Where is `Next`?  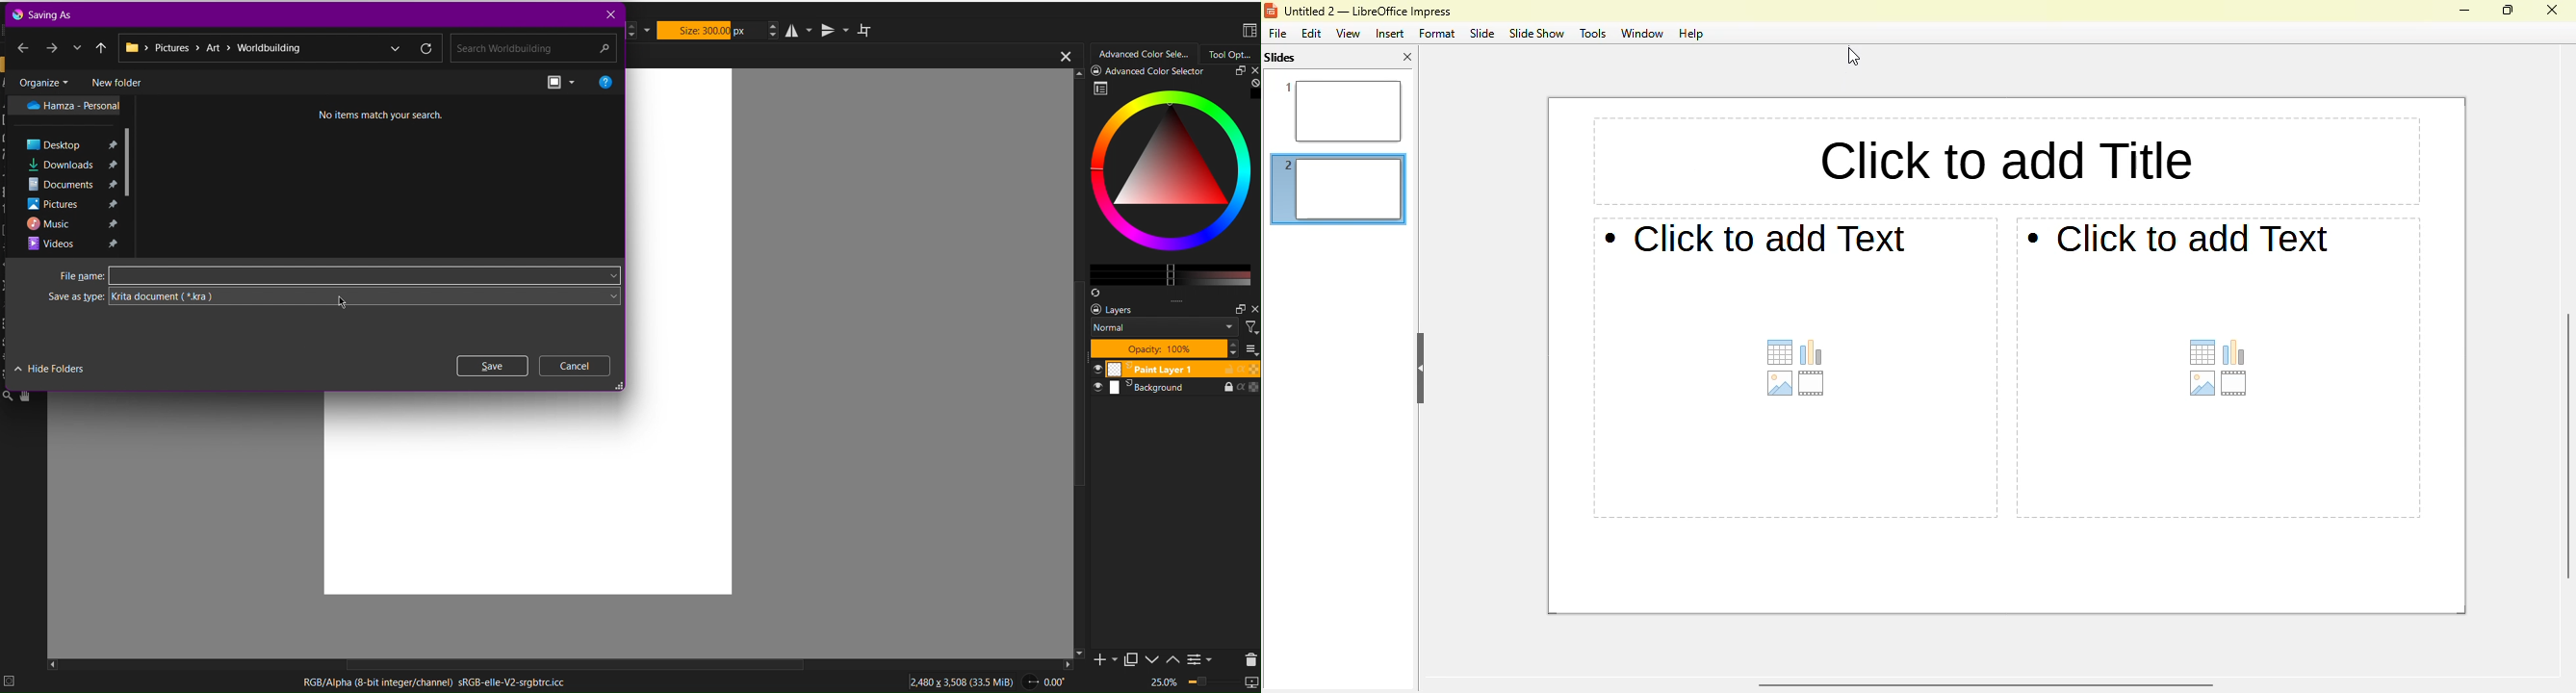
Next is located at coordinates (53, 47).